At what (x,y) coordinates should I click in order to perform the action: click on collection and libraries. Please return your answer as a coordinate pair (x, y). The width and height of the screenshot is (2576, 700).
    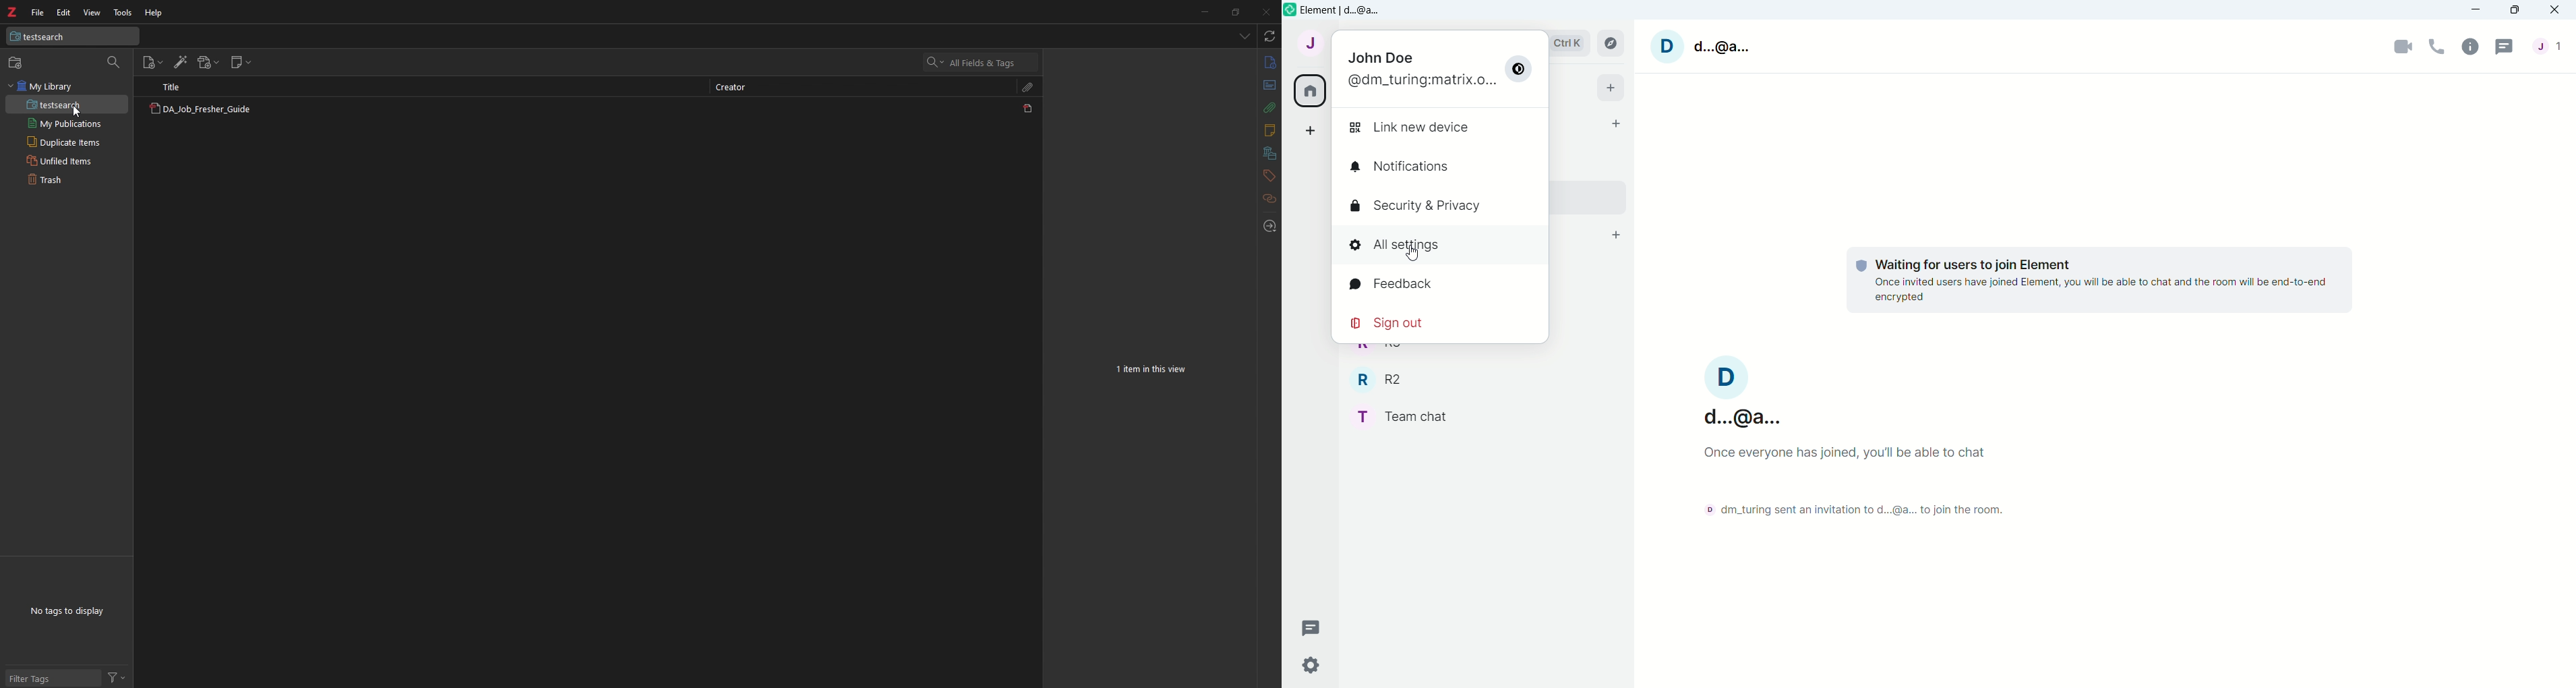
    Looking at the image, I should click on (1270, 154).